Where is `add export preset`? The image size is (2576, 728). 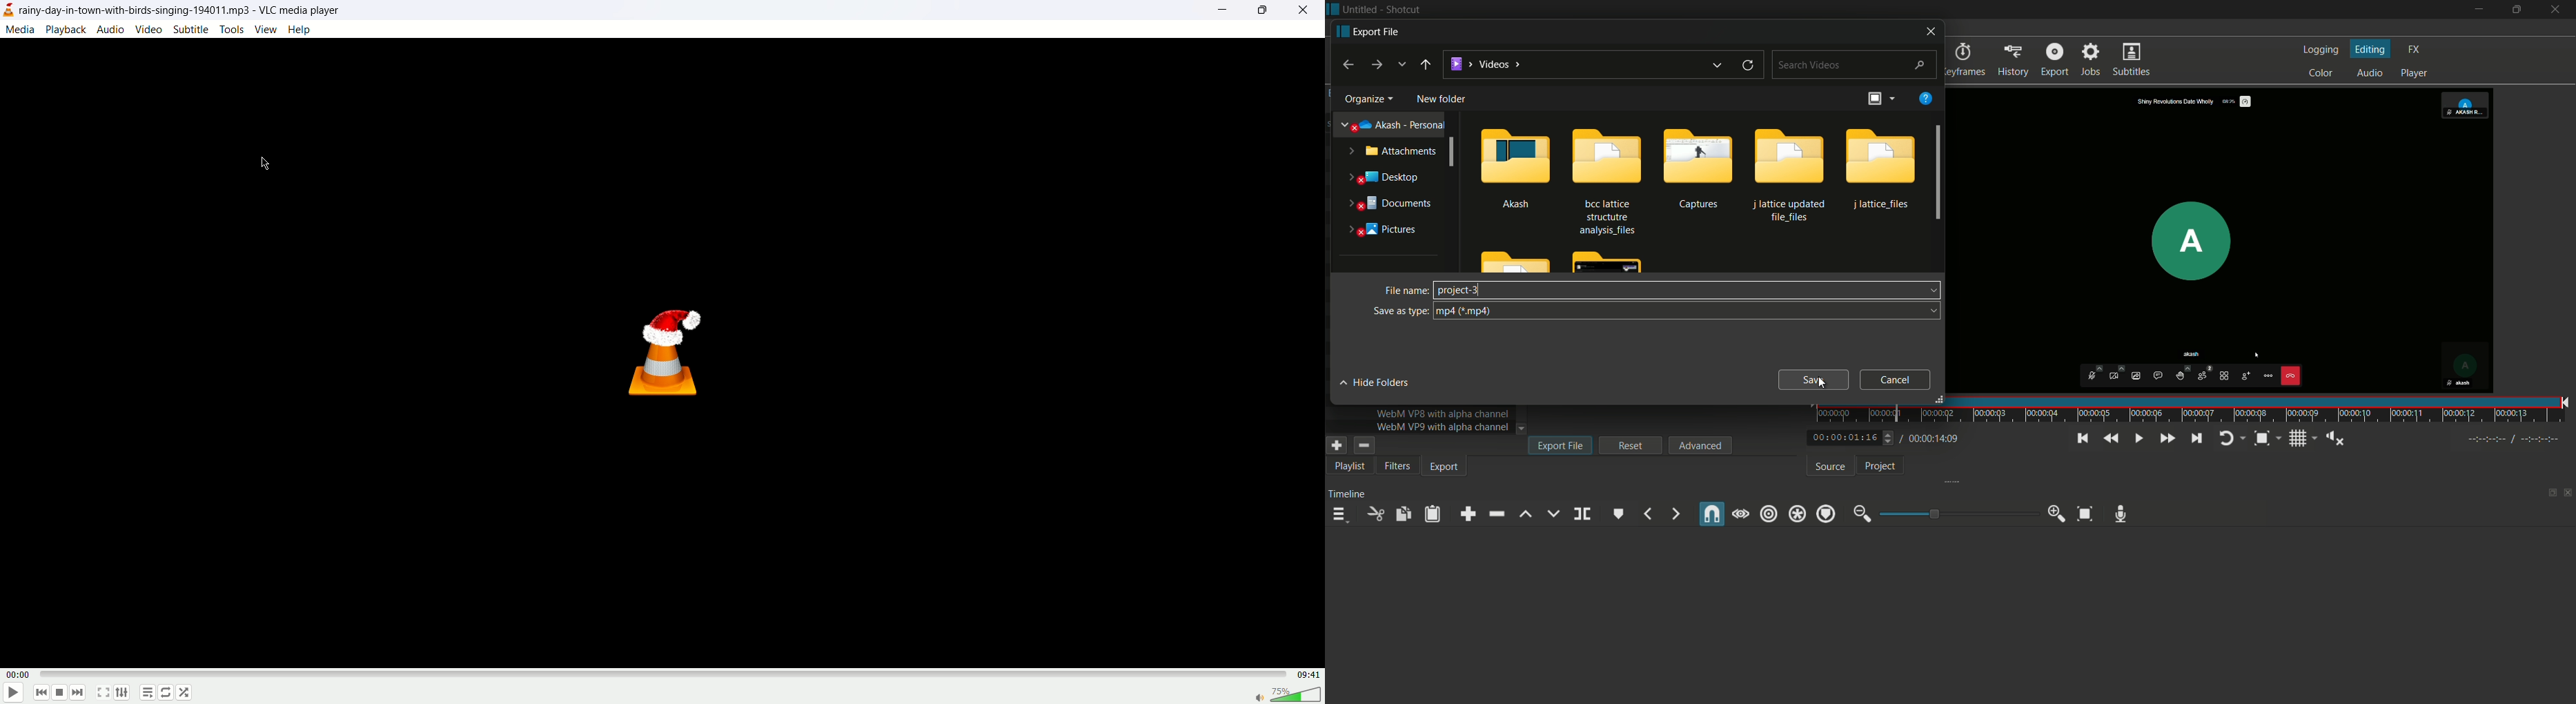
add export preset is located at coordinates (1337, 446).